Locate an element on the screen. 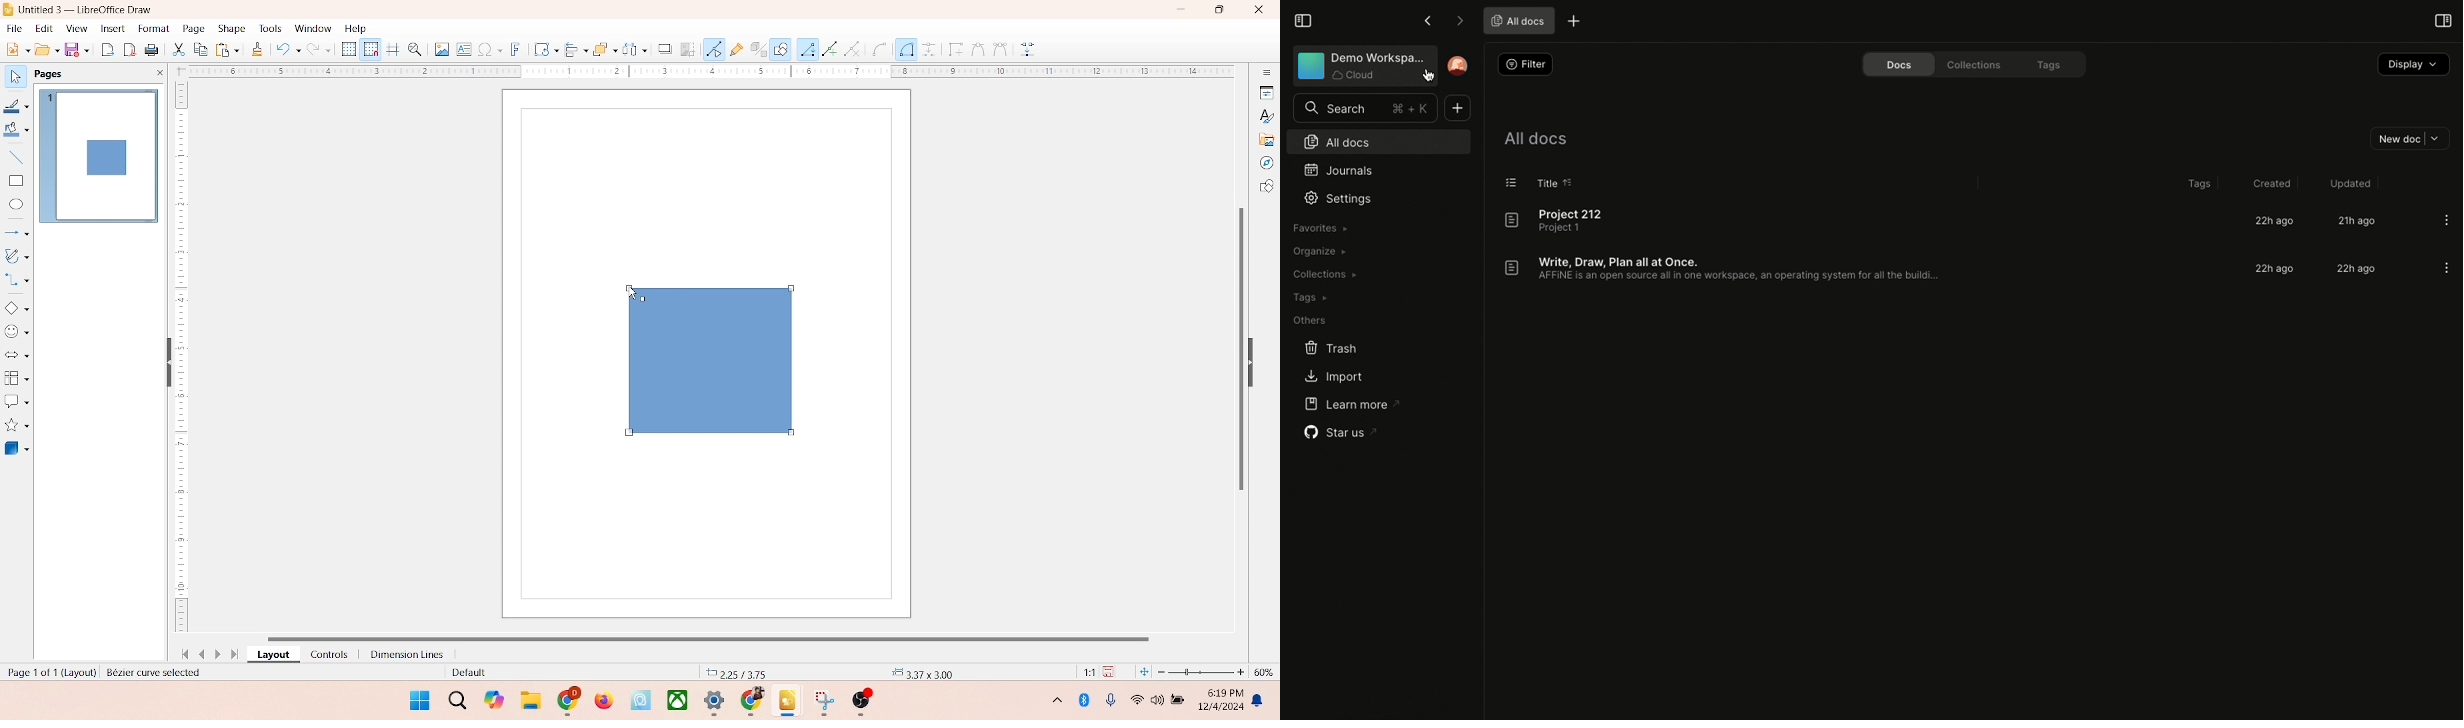 The width and height of the screenshot is (2464, 728). All docs is located at coordinates (1376, 141).